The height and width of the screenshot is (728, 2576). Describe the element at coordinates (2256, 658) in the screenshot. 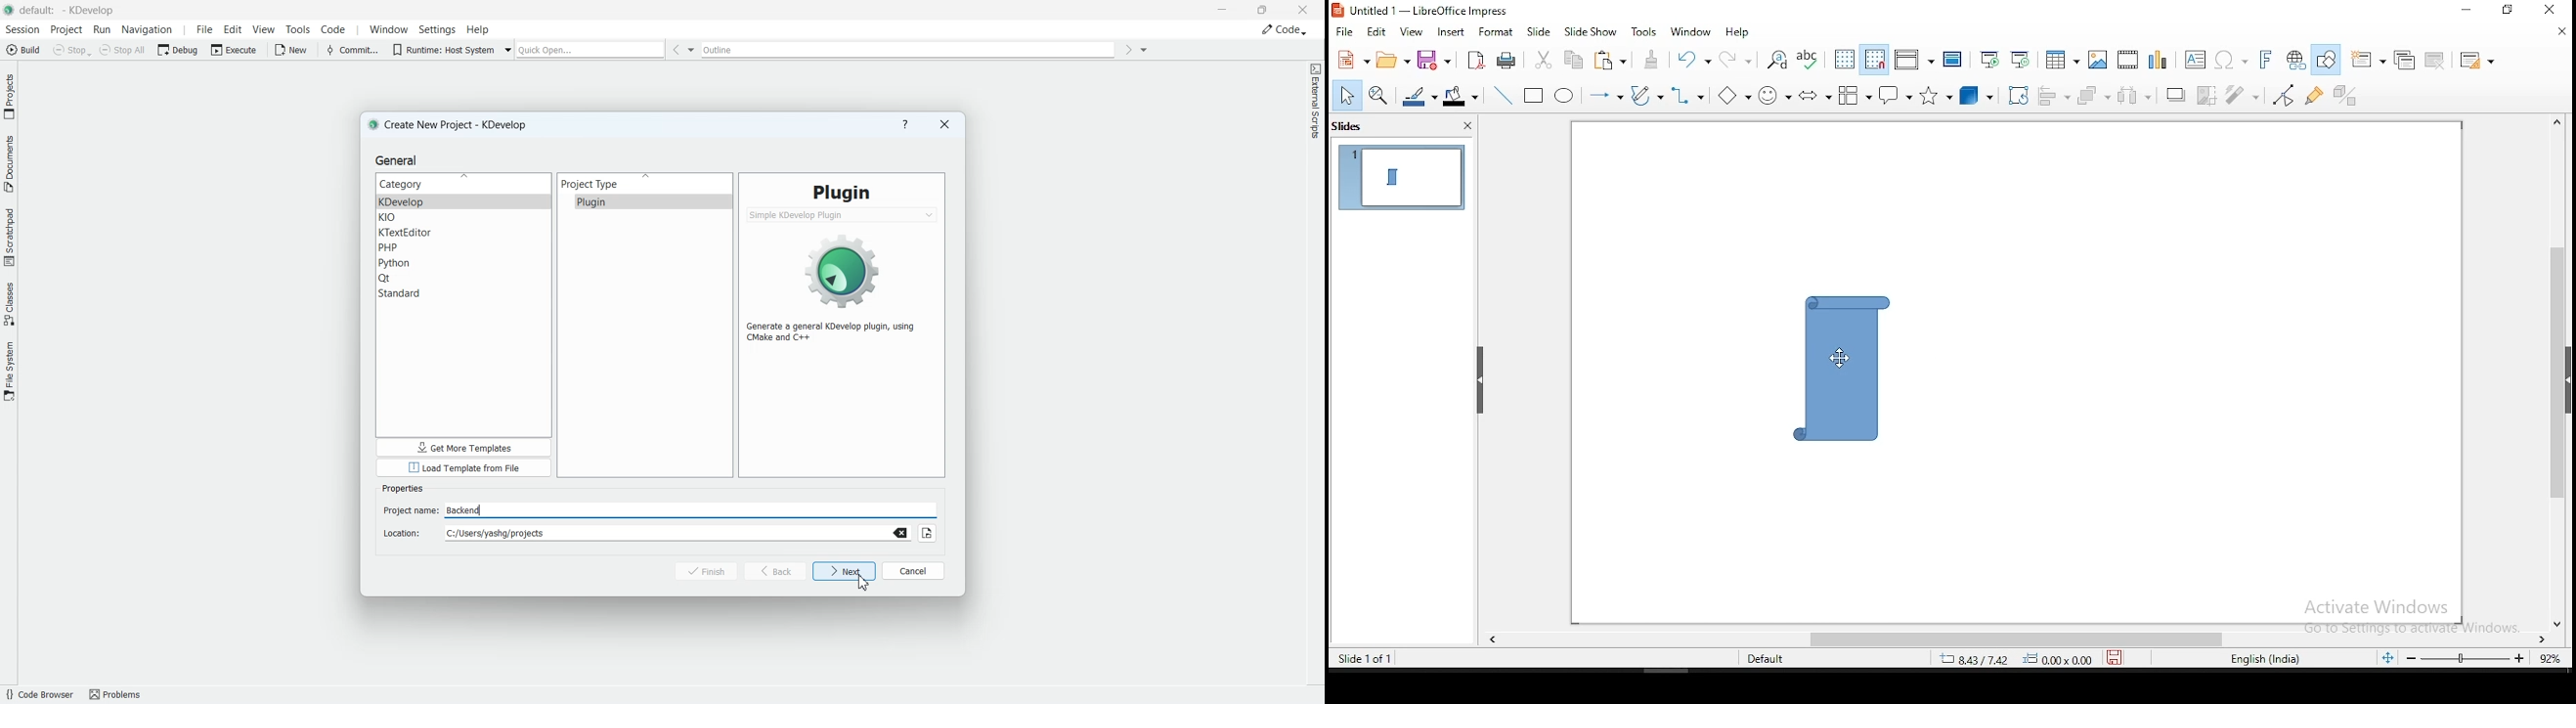

I see `englisg (india)` at that location.